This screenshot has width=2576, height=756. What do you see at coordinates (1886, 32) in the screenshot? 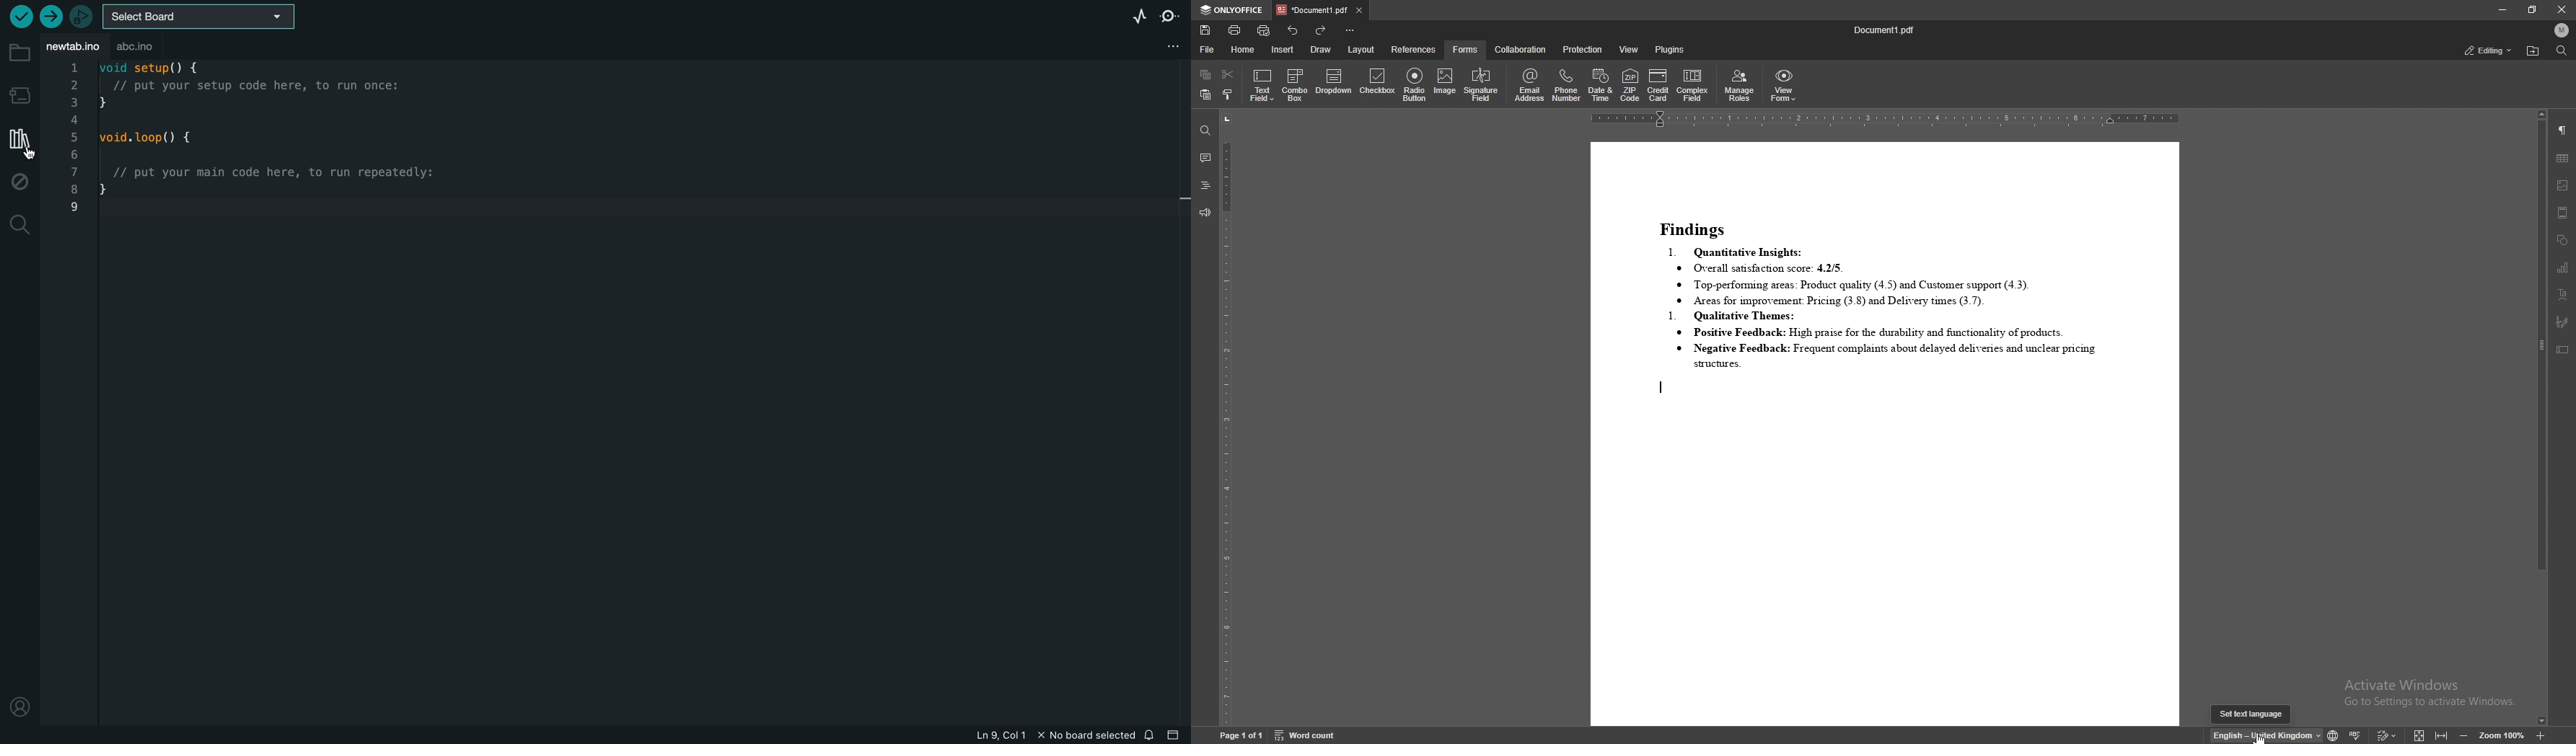
I see `file name` at bounding box center [1886, 32].